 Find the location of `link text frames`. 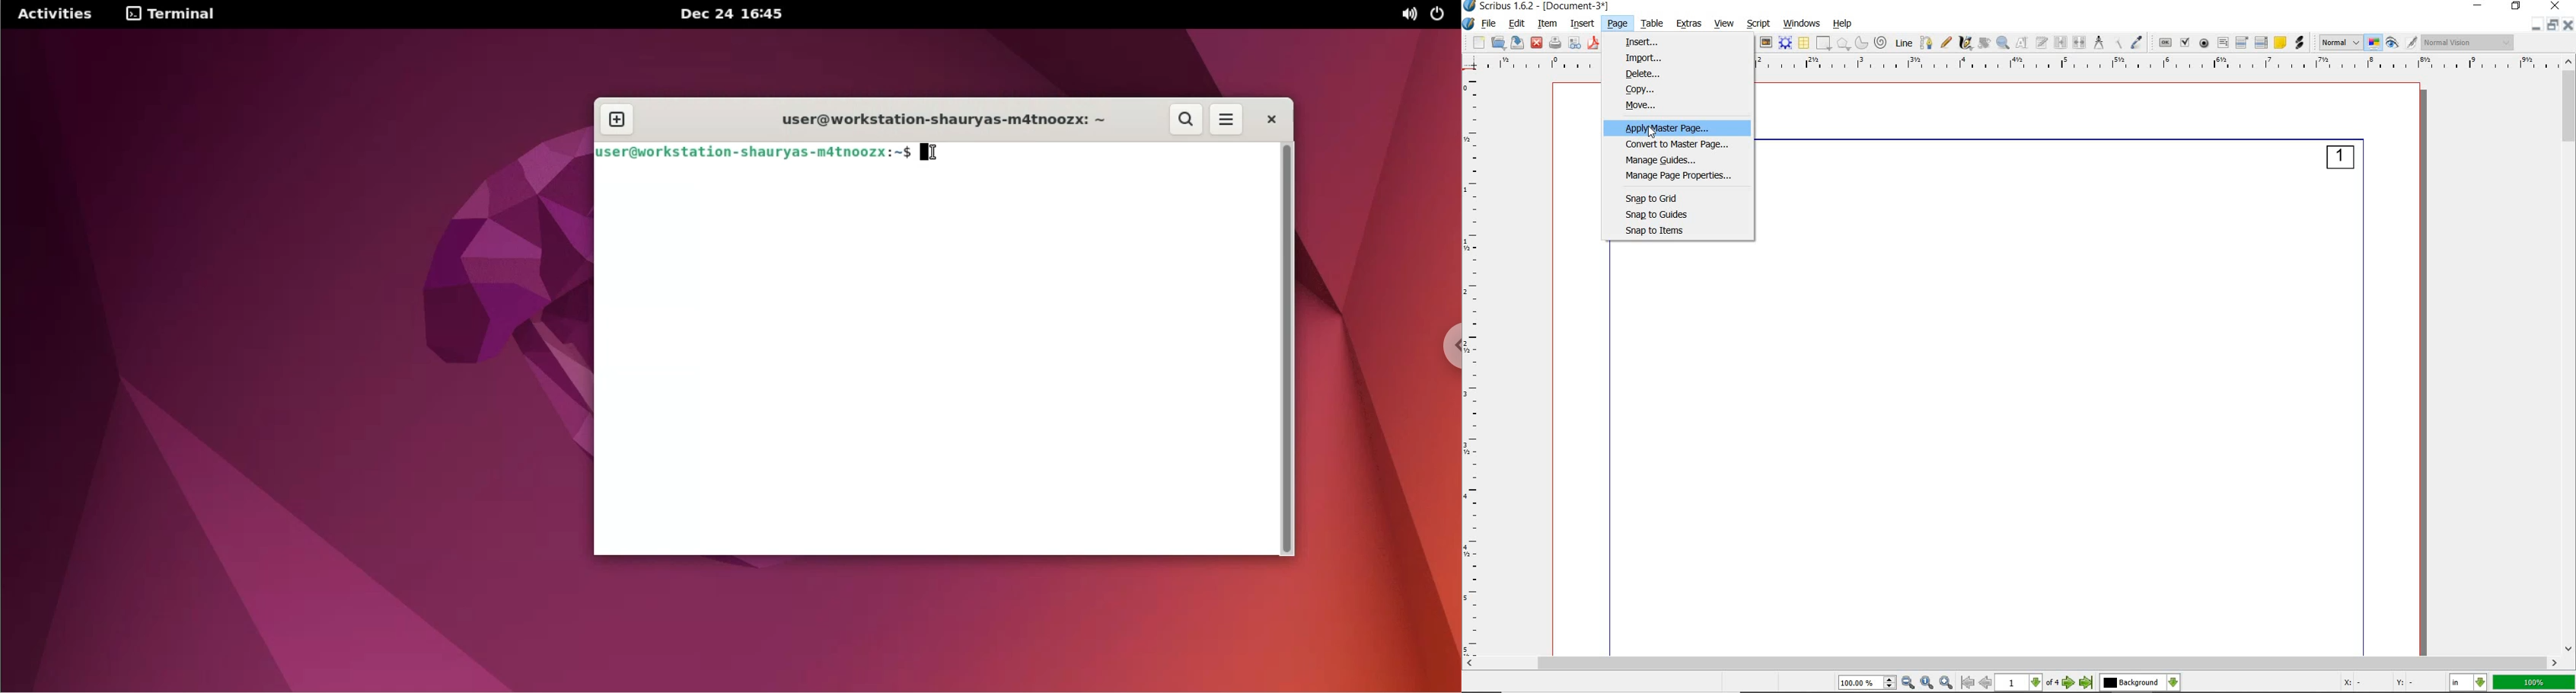

link text frames is located at coordinates (2059, 42).